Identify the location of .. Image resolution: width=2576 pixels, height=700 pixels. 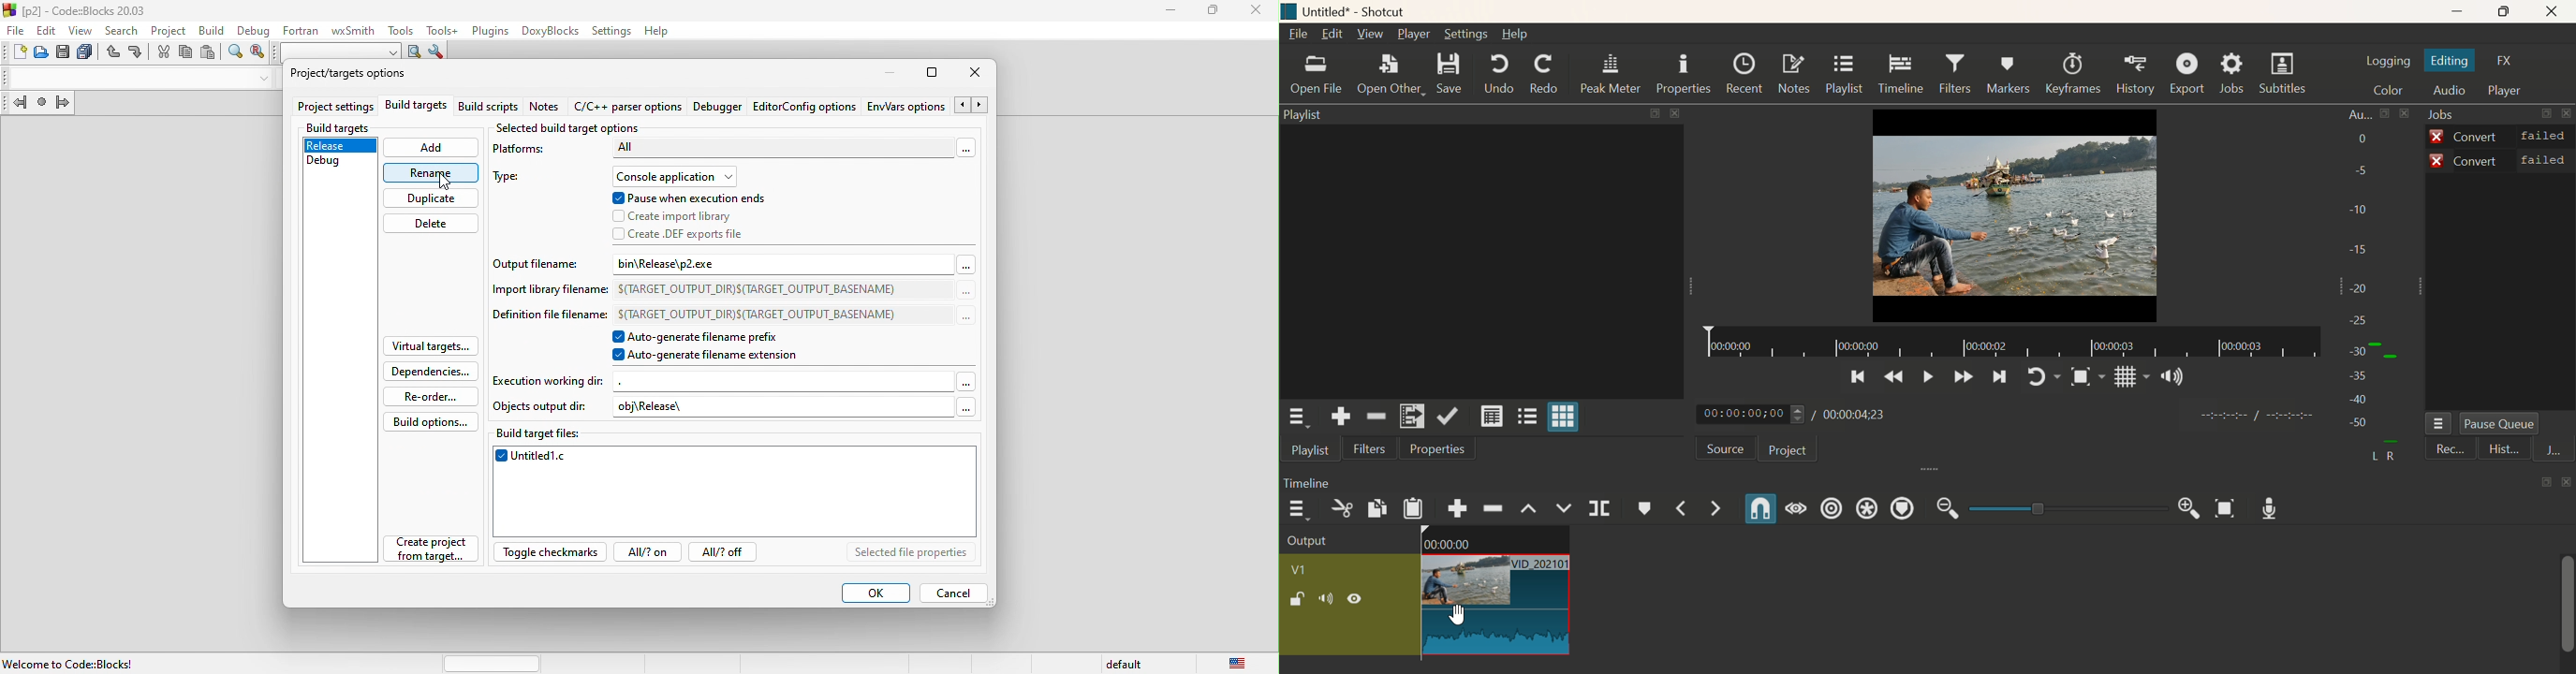
(784, 381).